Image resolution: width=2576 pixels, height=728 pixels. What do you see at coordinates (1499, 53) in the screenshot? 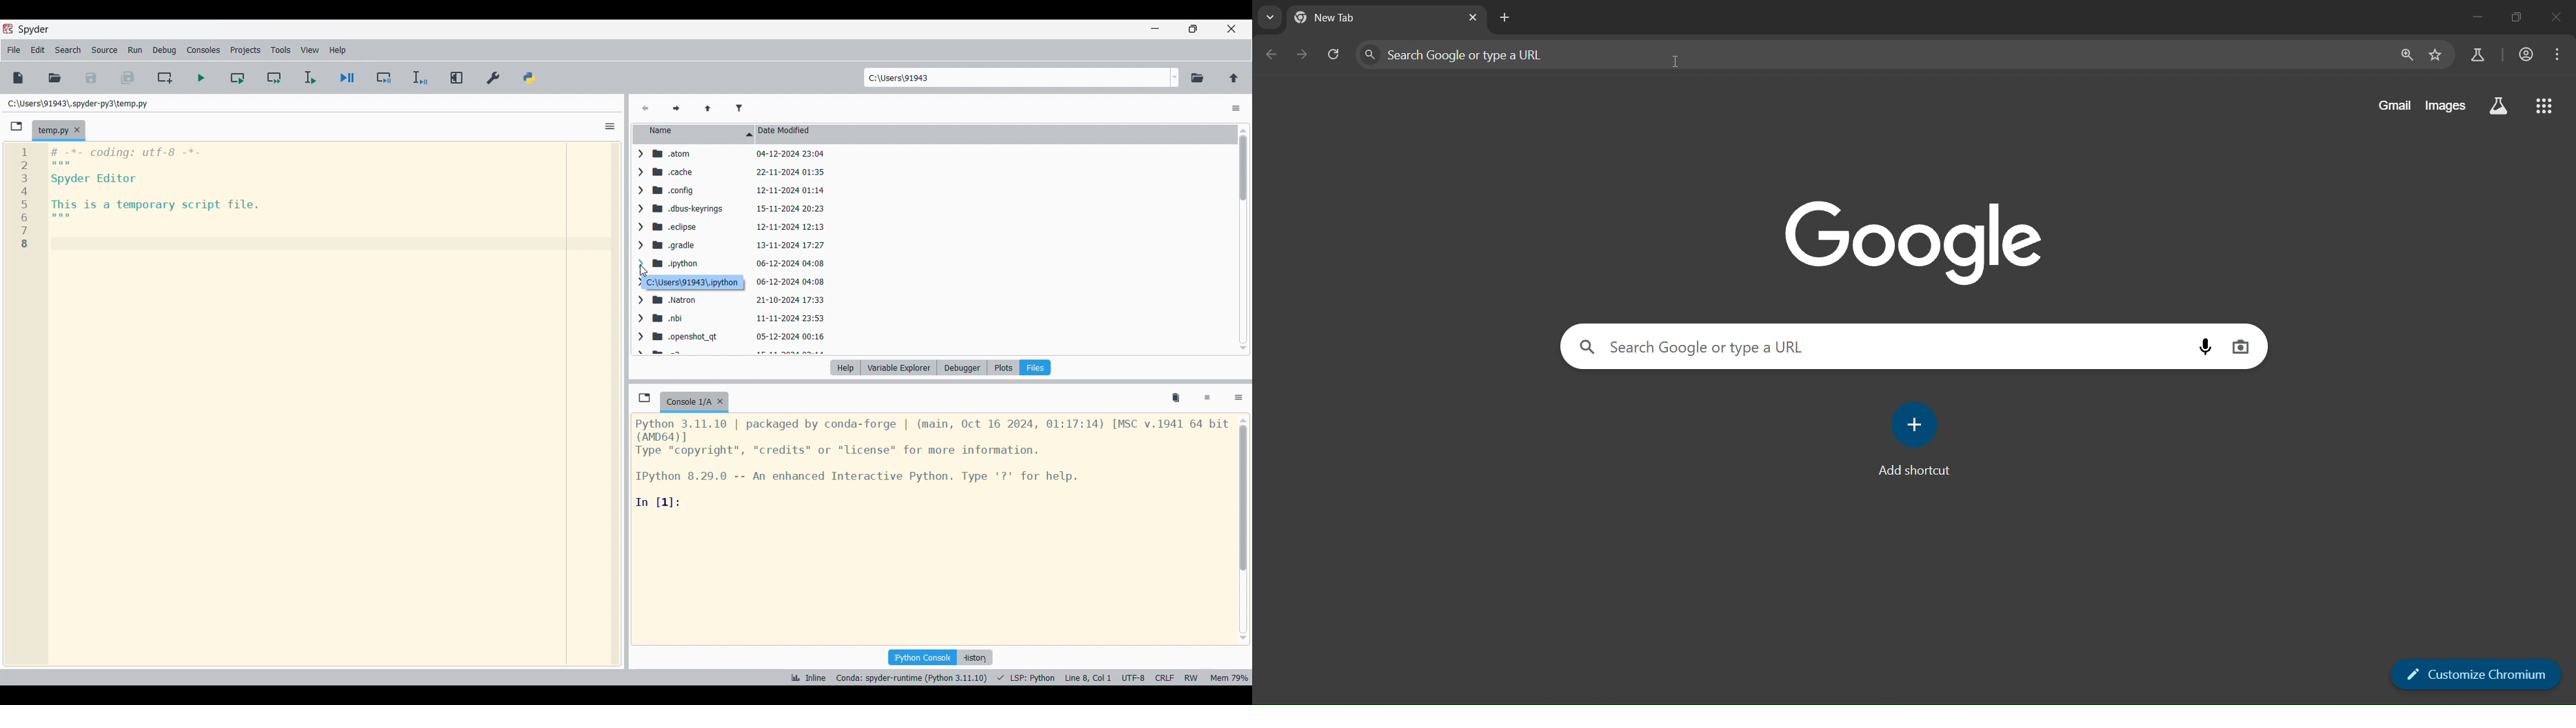
I see `search panel` at bounding box center [1499, 53].